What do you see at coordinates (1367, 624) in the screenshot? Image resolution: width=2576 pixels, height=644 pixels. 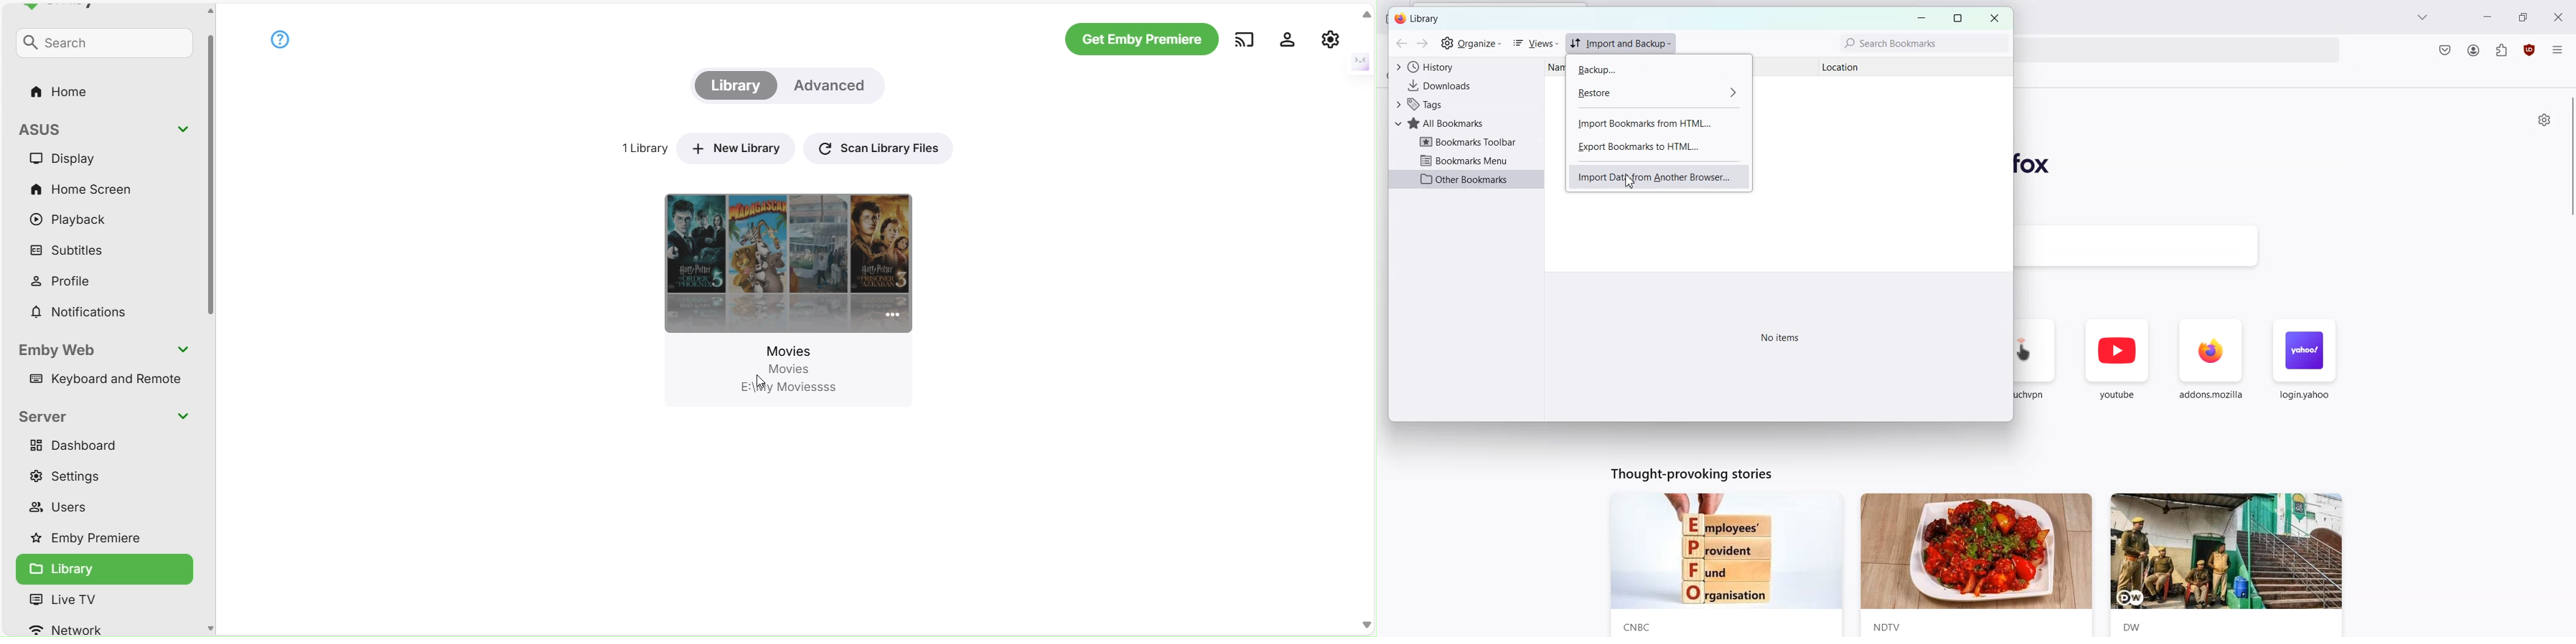 I see `move down` at bounding box center [1367, 624].